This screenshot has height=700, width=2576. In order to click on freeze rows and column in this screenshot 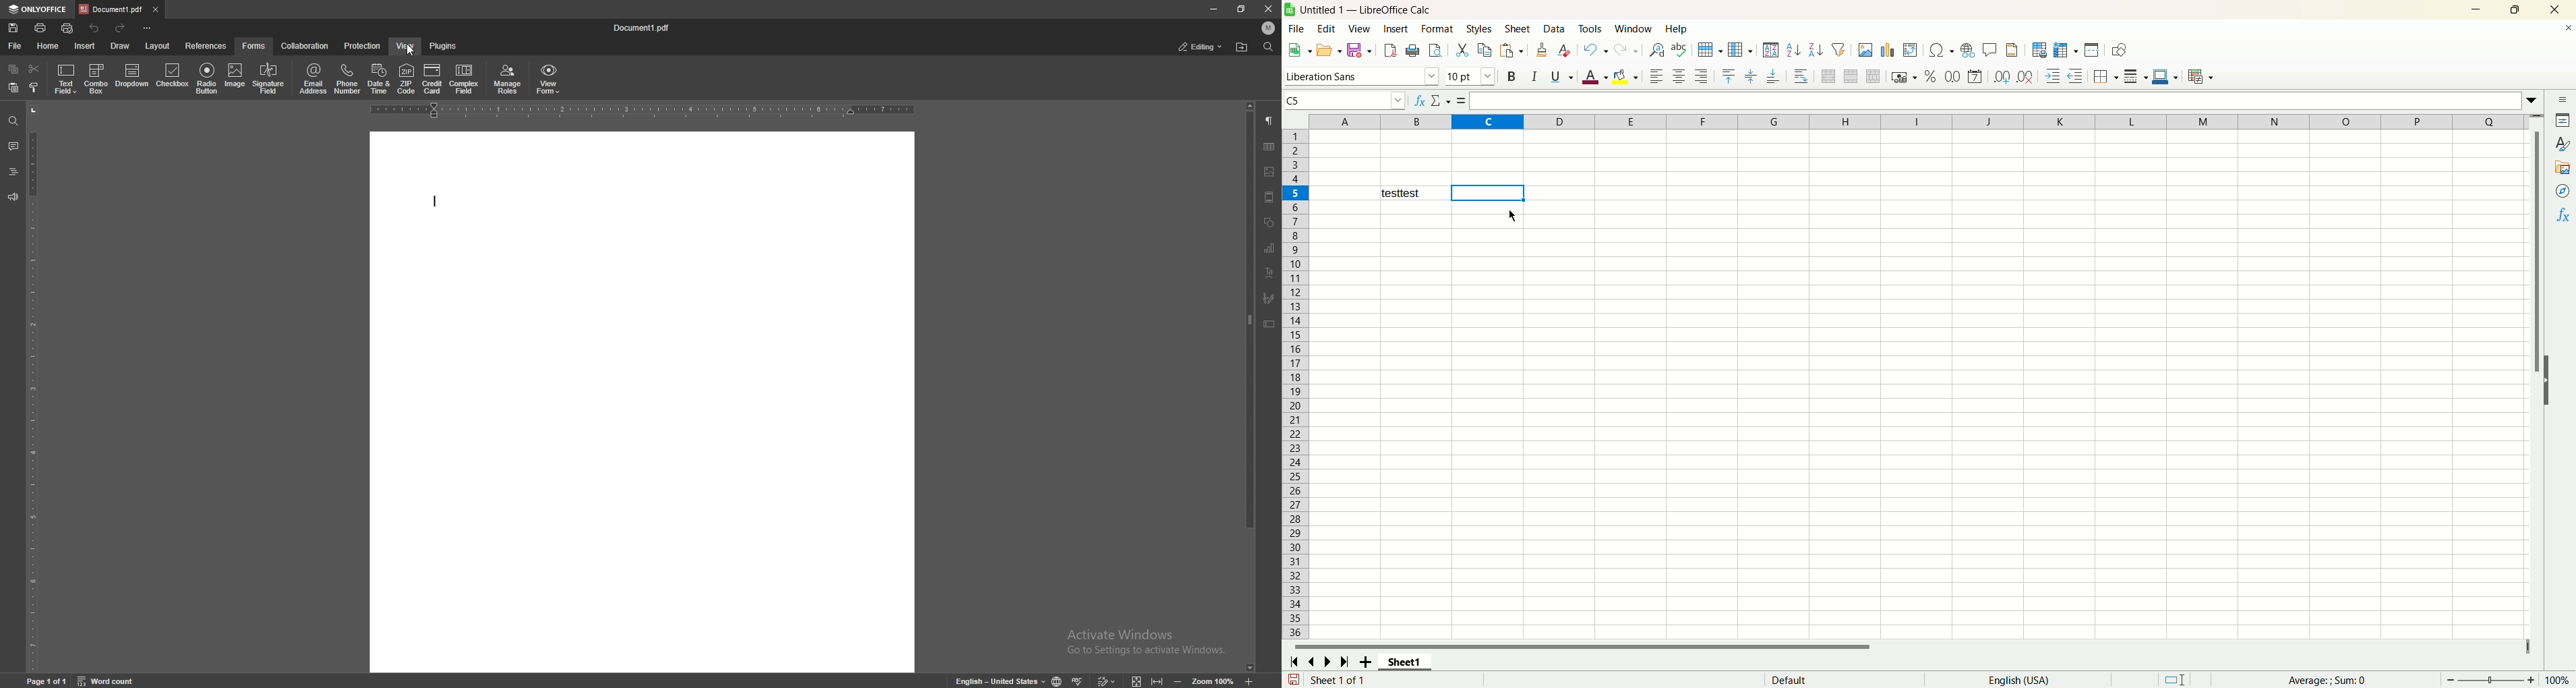, I will do `click(2065, 51)`.